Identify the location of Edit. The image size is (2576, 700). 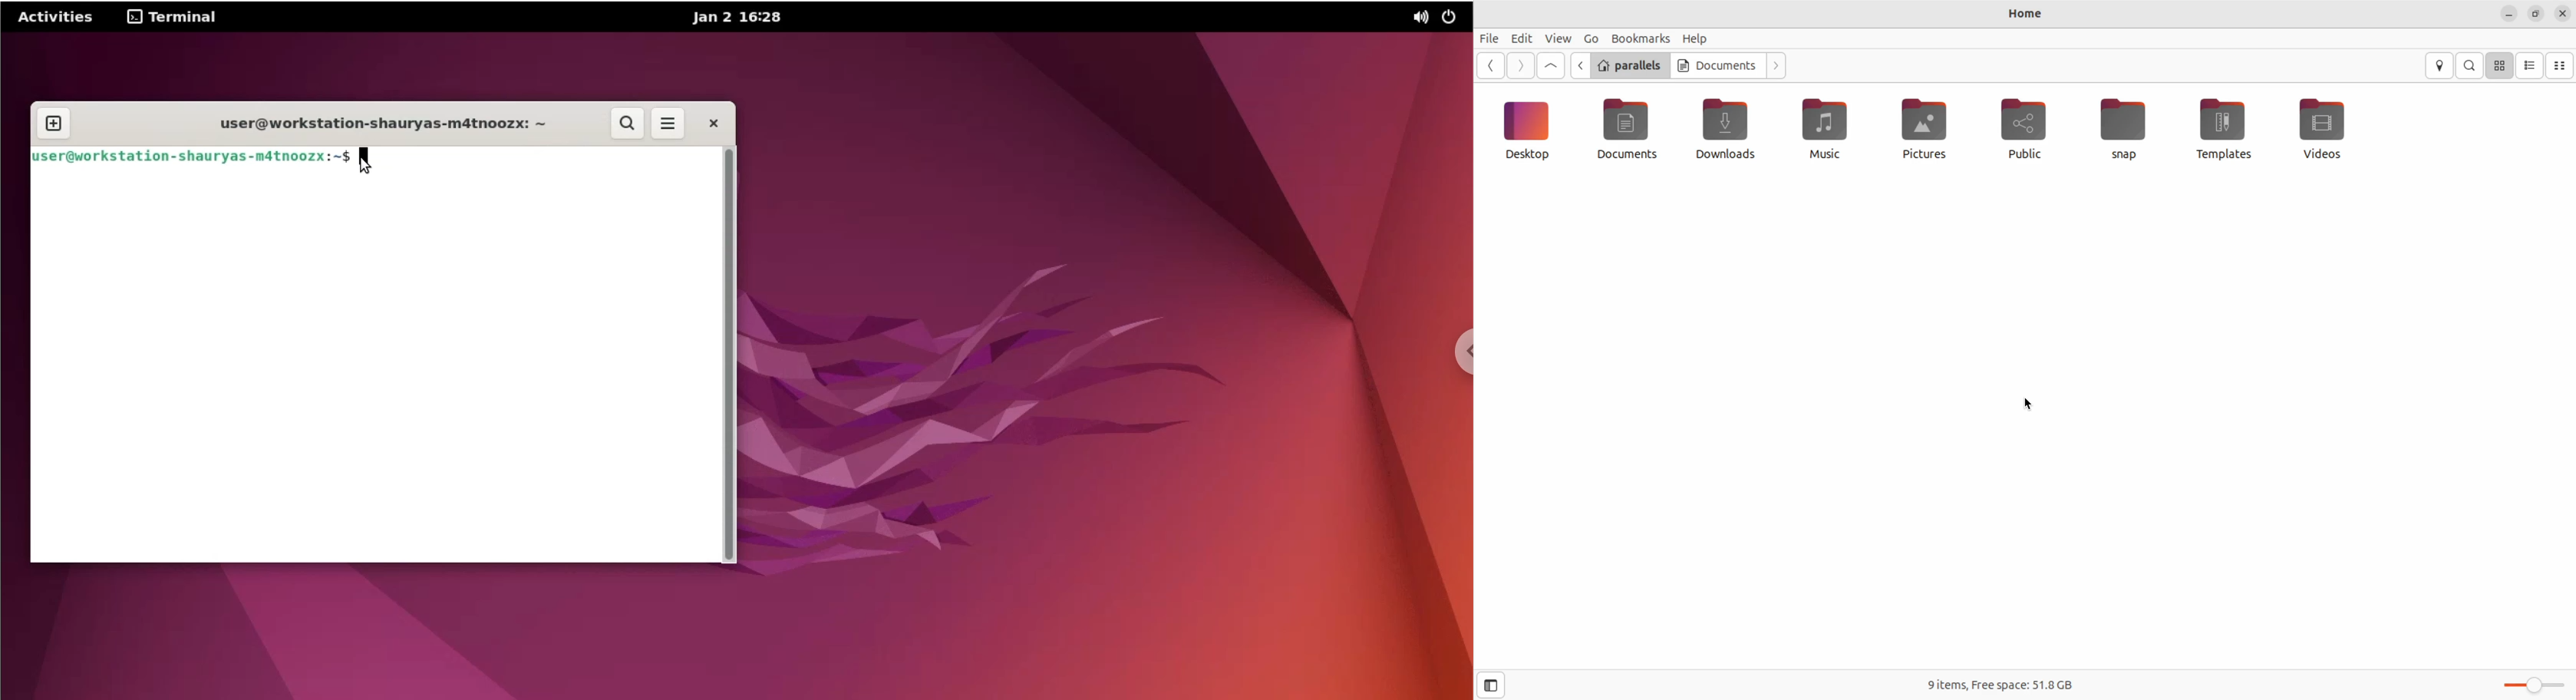
(1521, 38).